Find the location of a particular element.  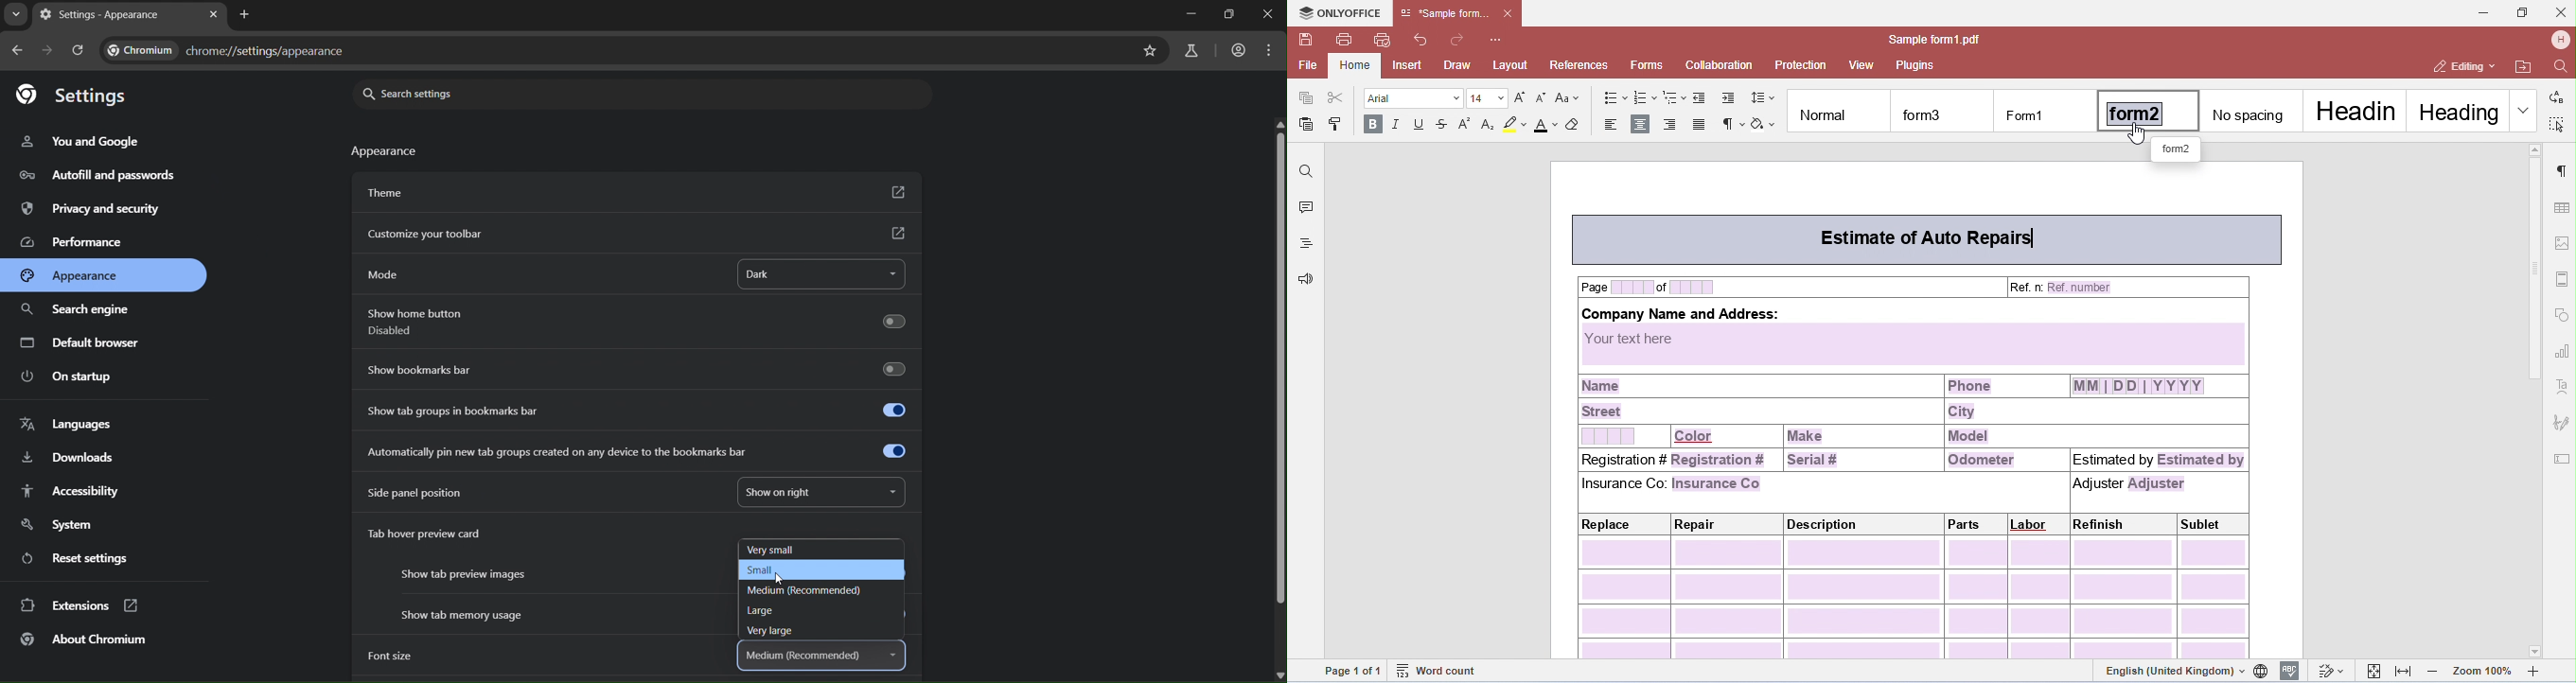

performance is located at coordinates (72, 241).